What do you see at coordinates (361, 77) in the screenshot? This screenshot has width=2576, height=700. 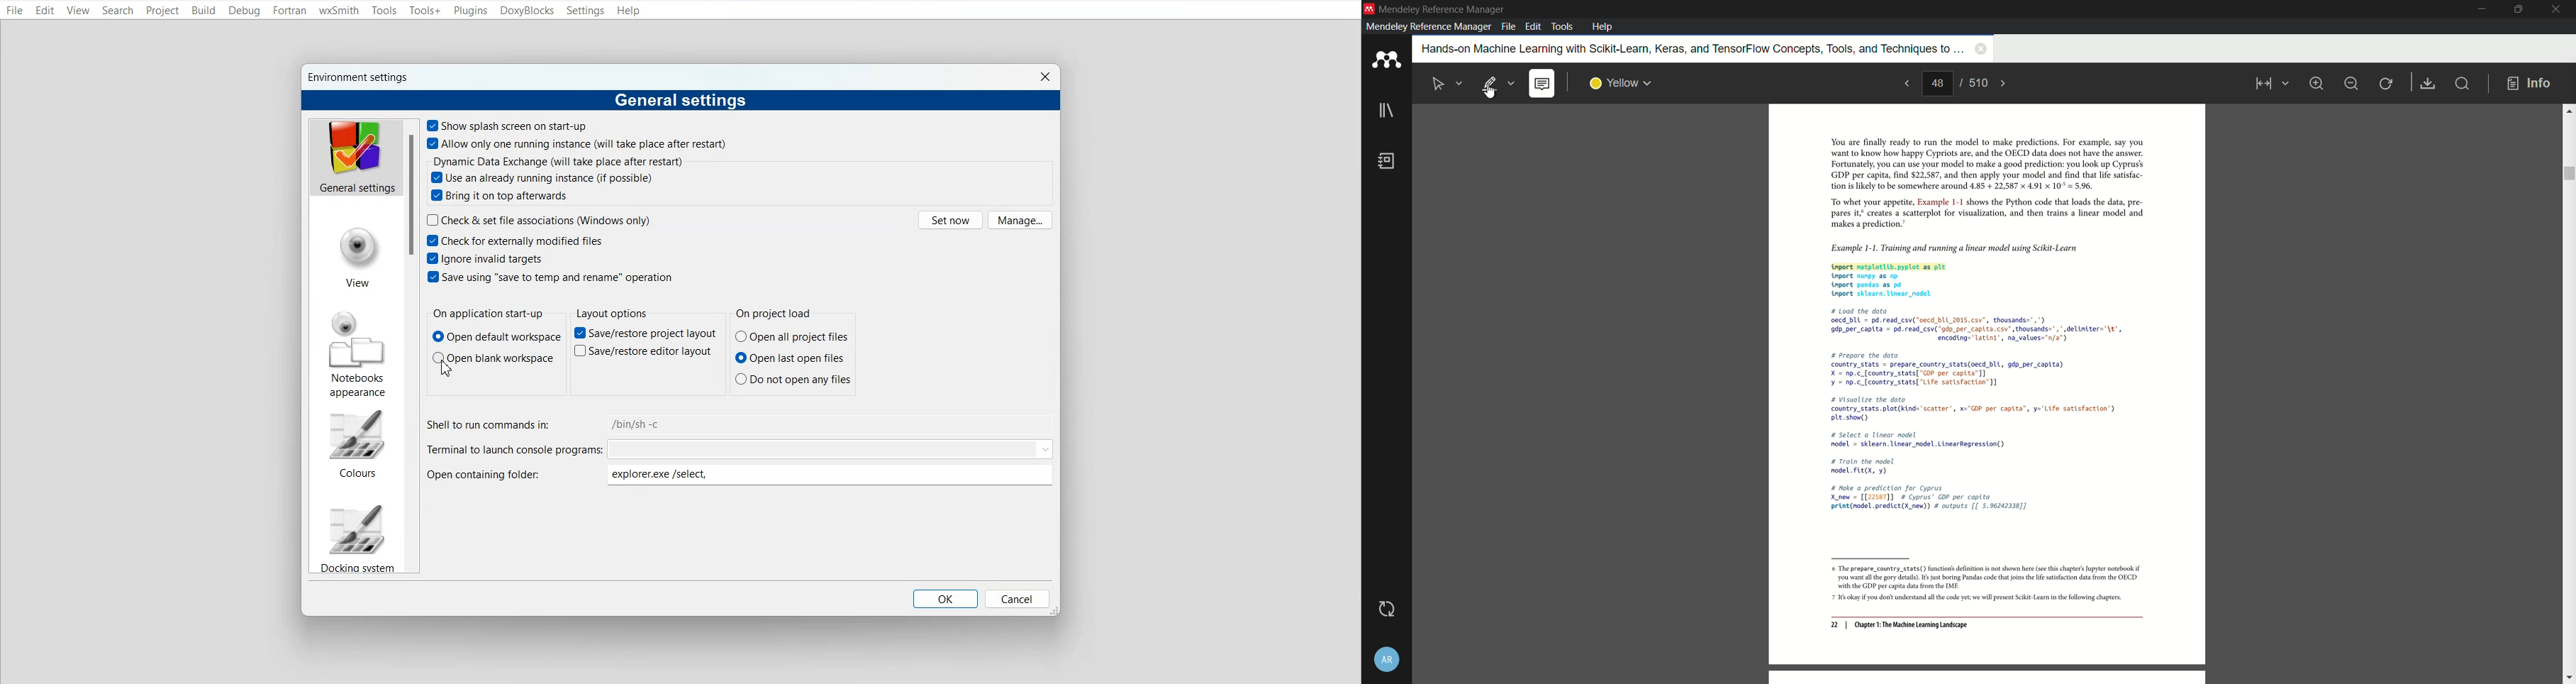 I see `Text 1` at bounding box center [361, 77].